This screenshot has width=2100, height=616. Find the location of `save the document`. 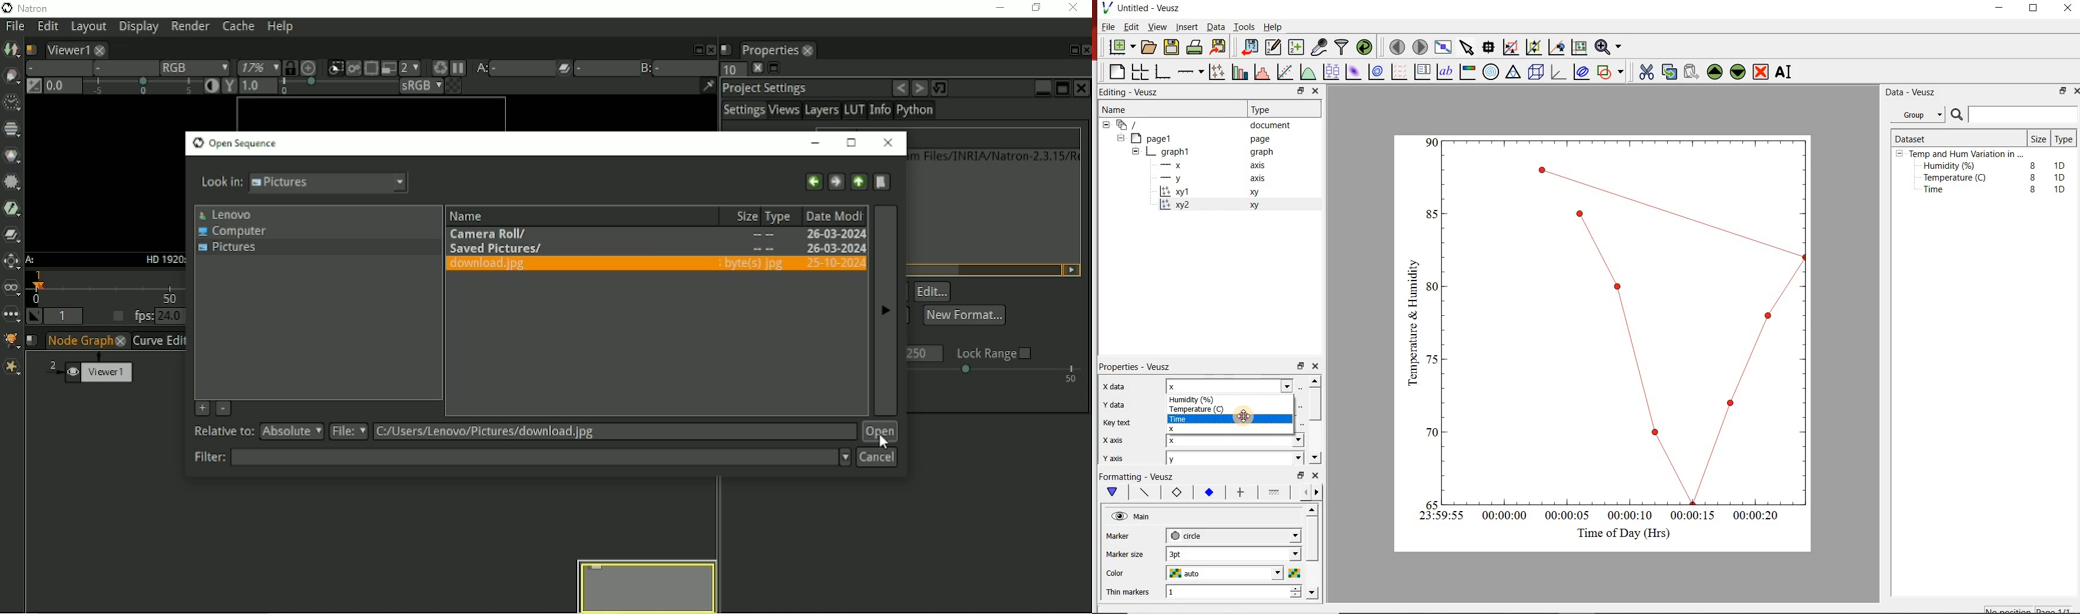

save the document is located at coordinates (1172, 48).